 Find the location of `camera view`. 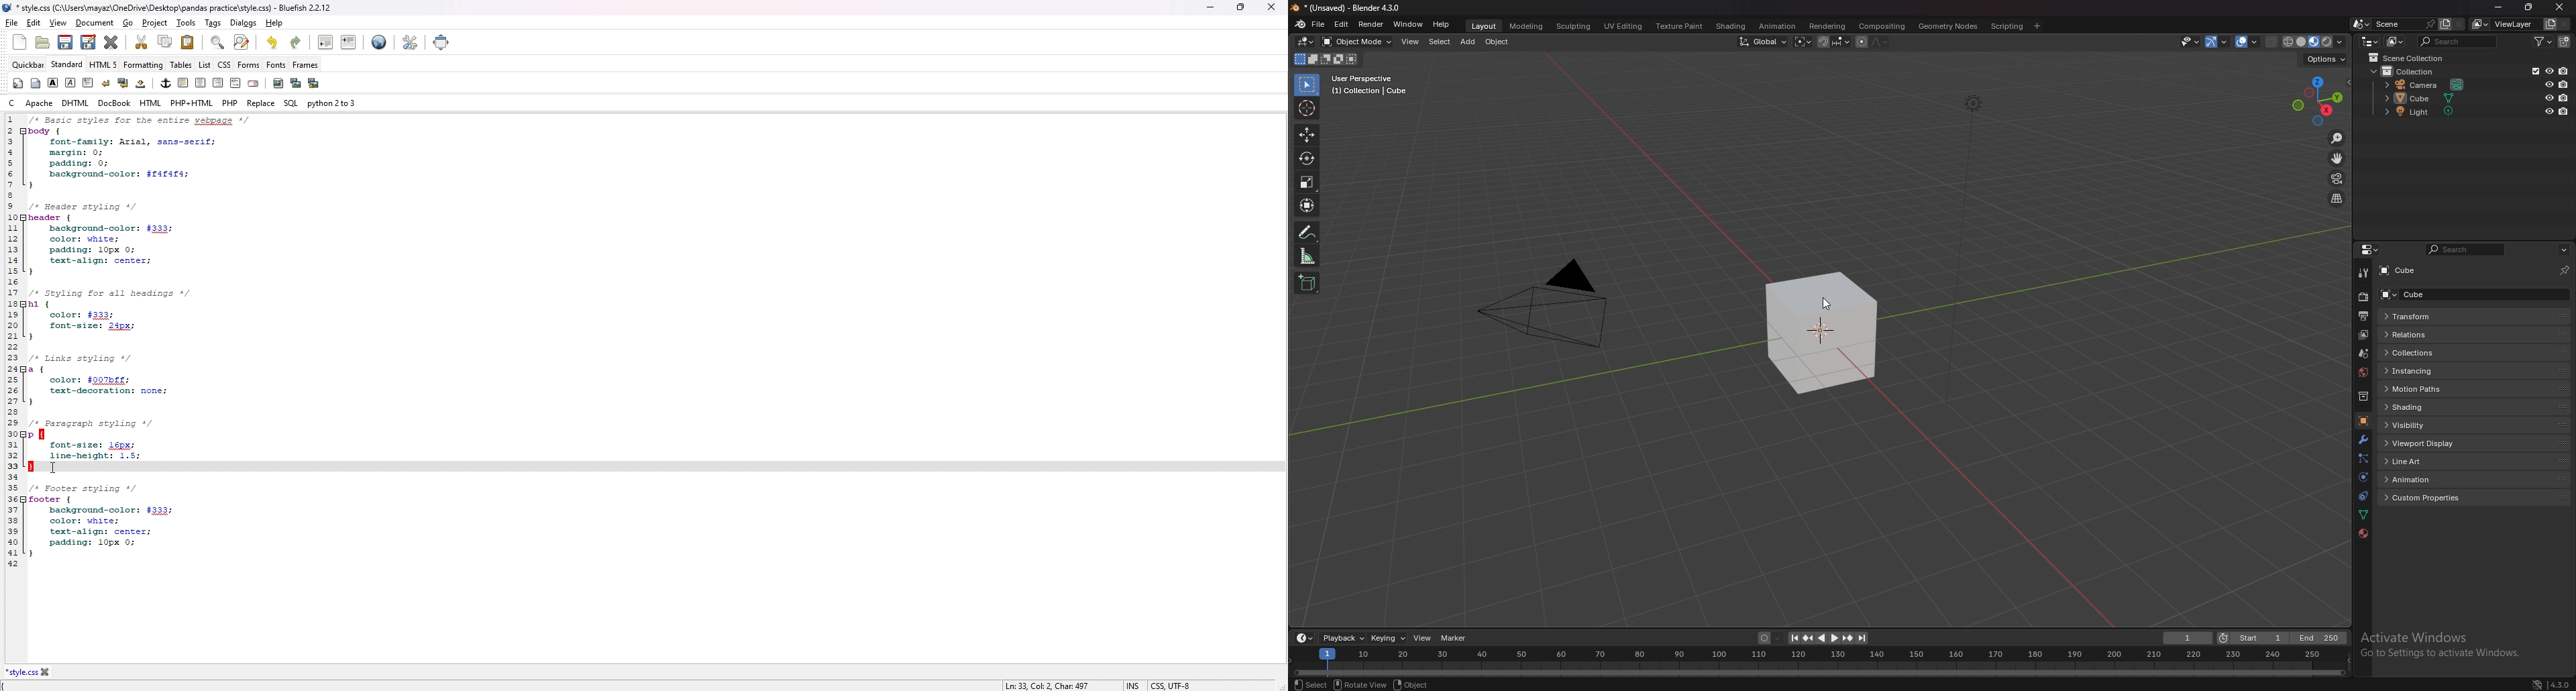

camera view is located at coordinates (2338, 177).